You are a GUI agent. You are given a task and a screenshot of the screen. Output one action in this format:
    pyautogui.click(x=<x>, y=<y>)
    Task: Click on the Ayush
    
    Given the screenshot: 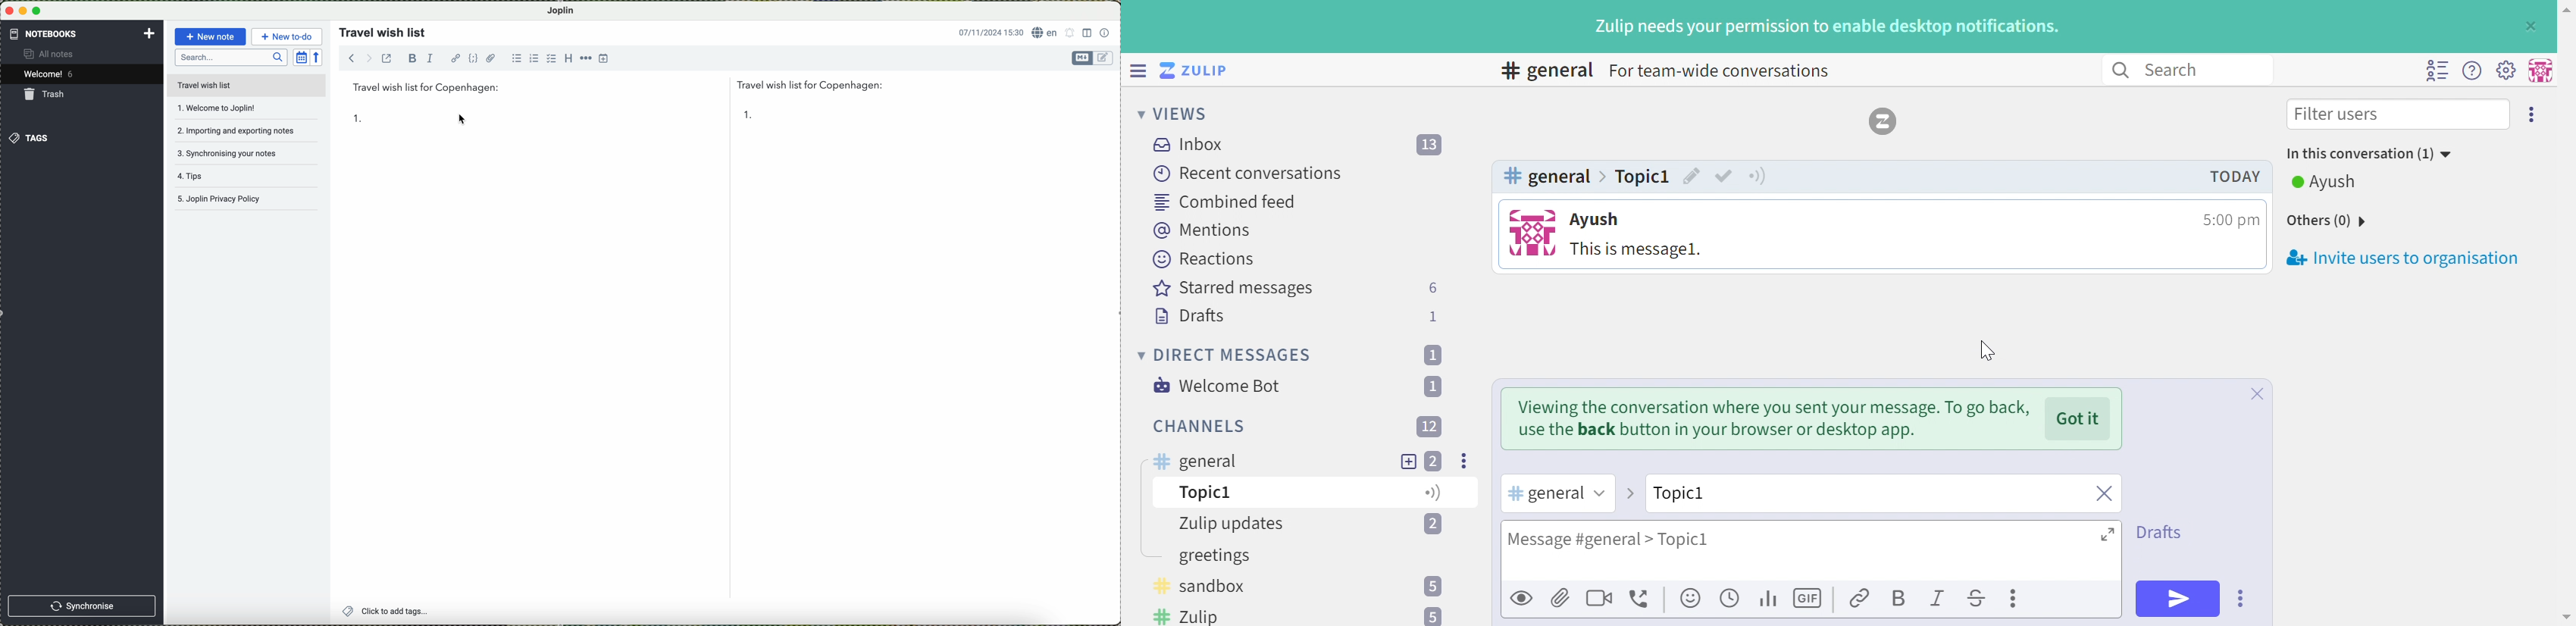 What is the action you would take?
    pyautogui.click(x=2333, y=182)
    